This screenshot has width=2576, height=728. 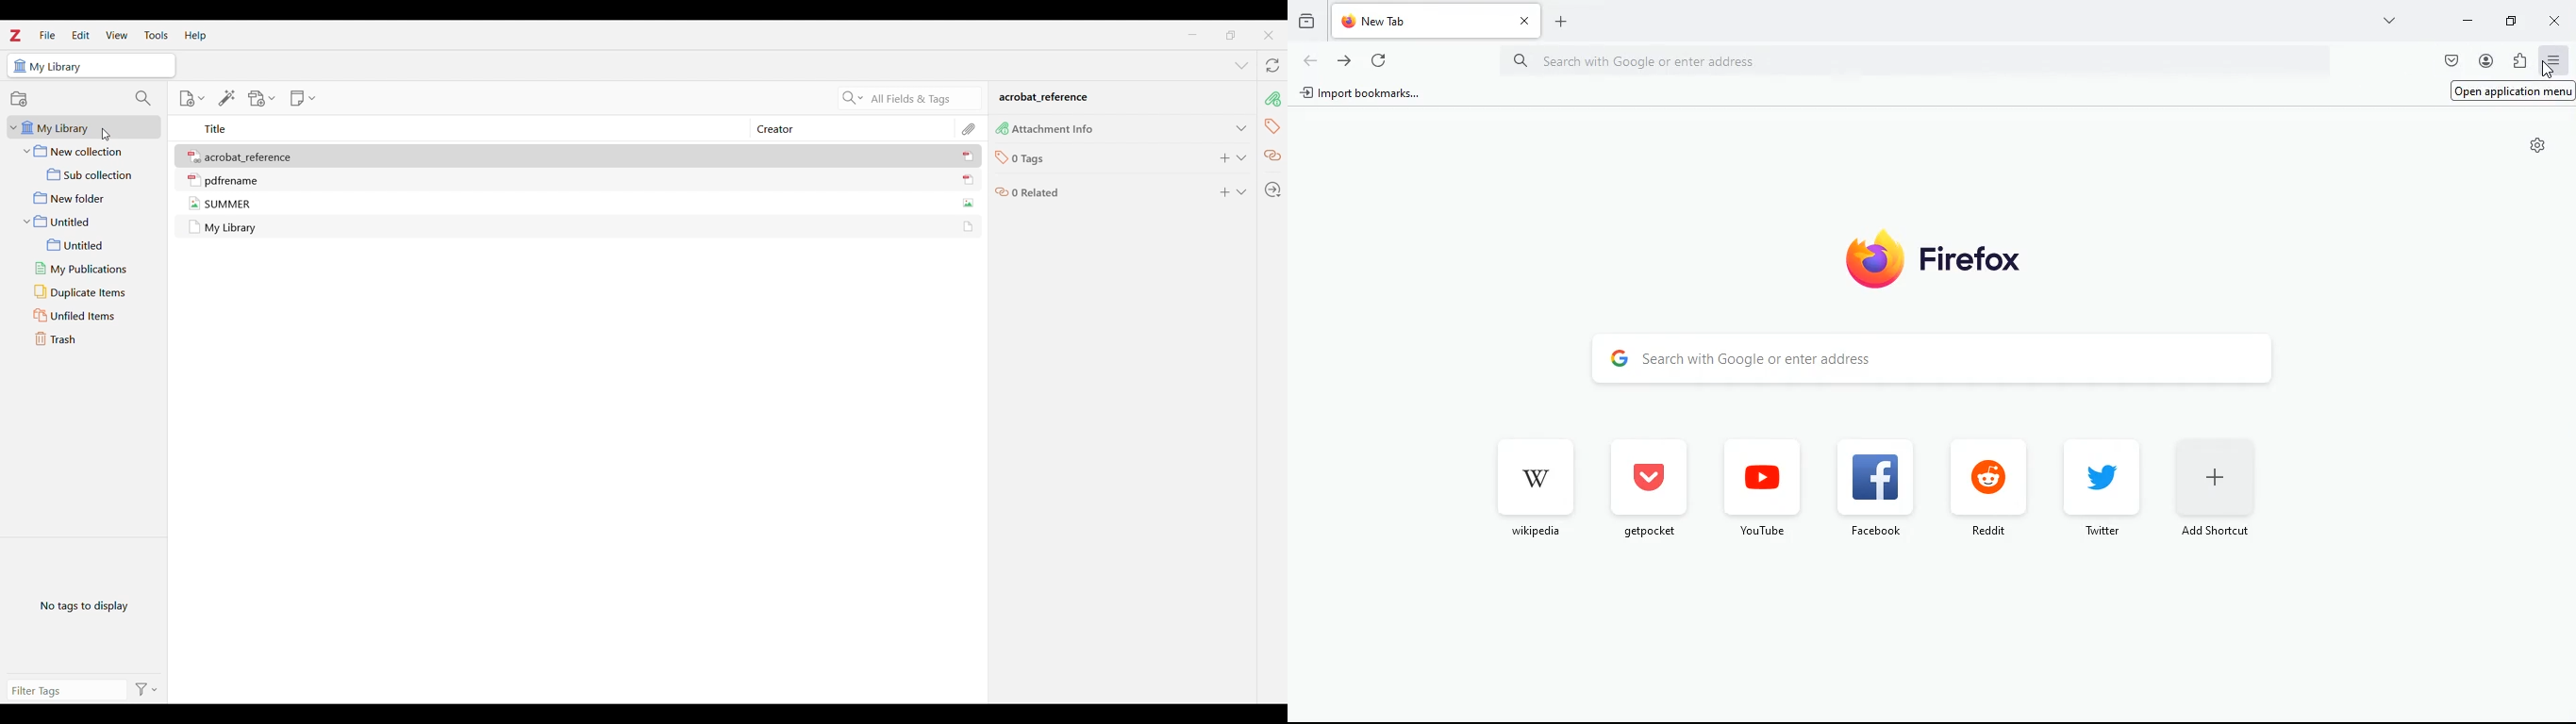 I want to click on get pocket, so click(x=1648, y=496).